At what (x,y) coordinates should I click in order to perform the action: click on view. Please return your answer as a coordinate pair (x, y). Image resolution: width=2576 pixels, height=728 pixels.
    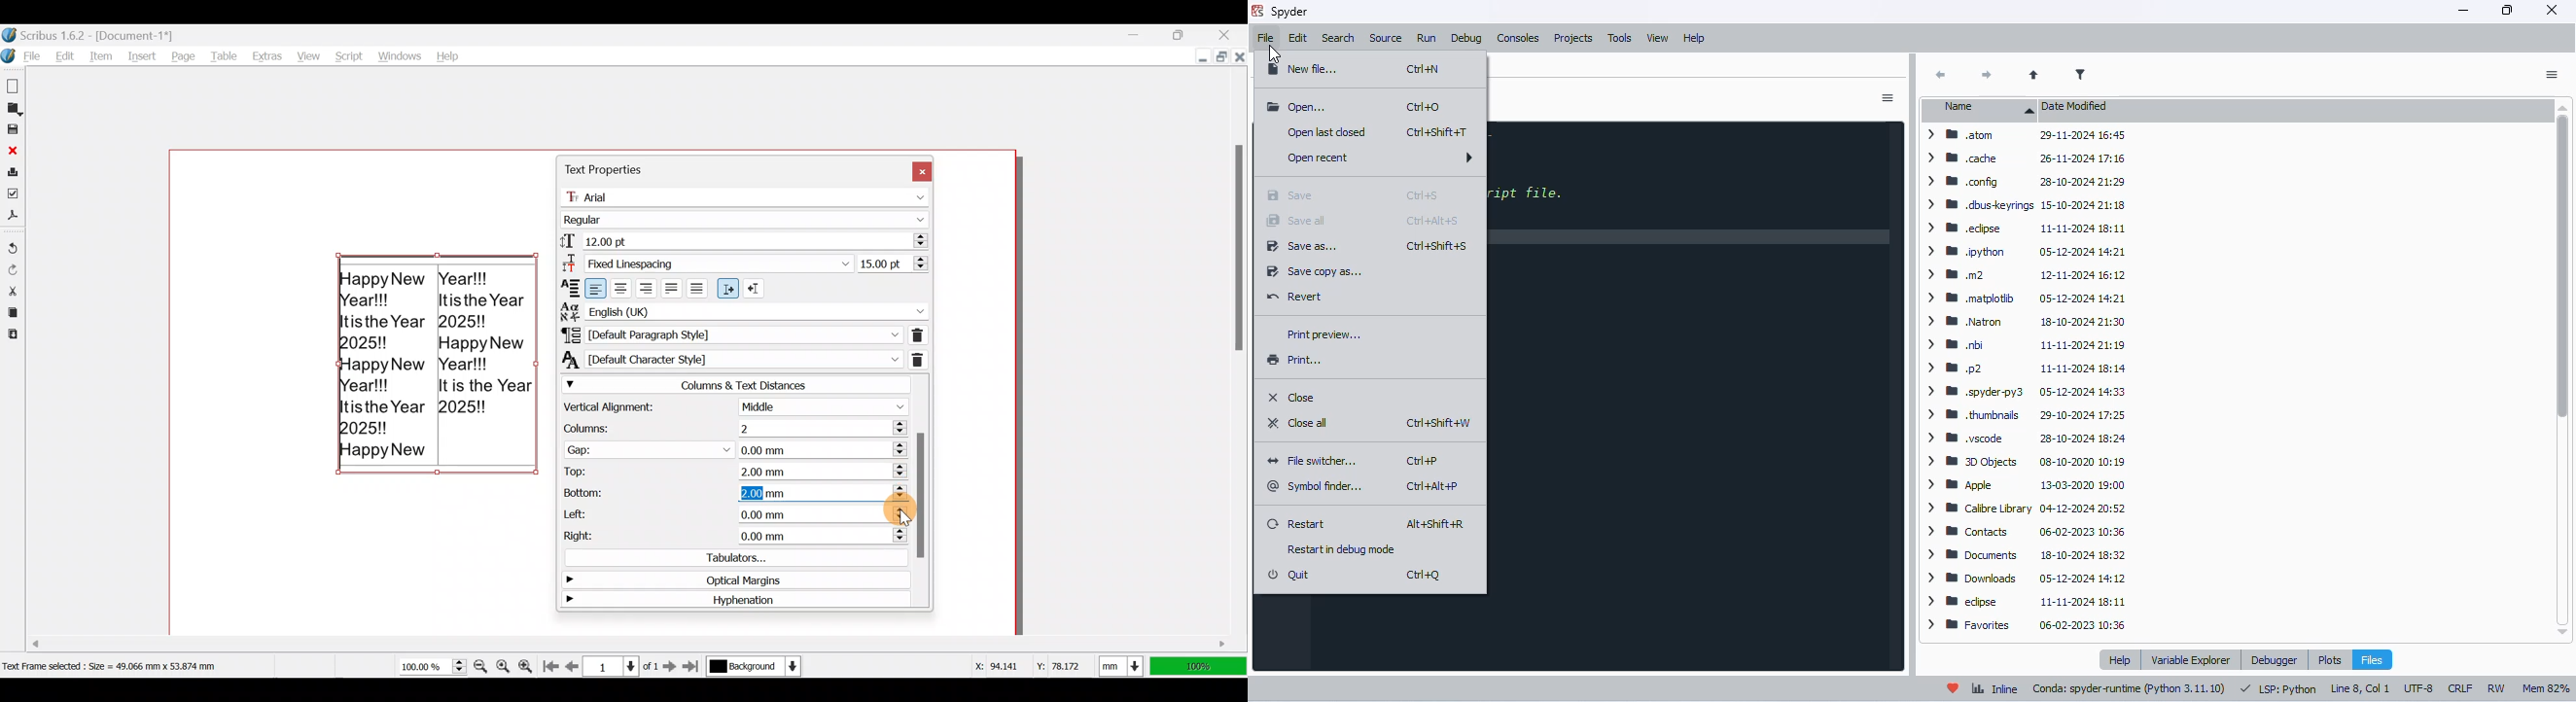
    Looking at the image, I should click on (1658, 38).